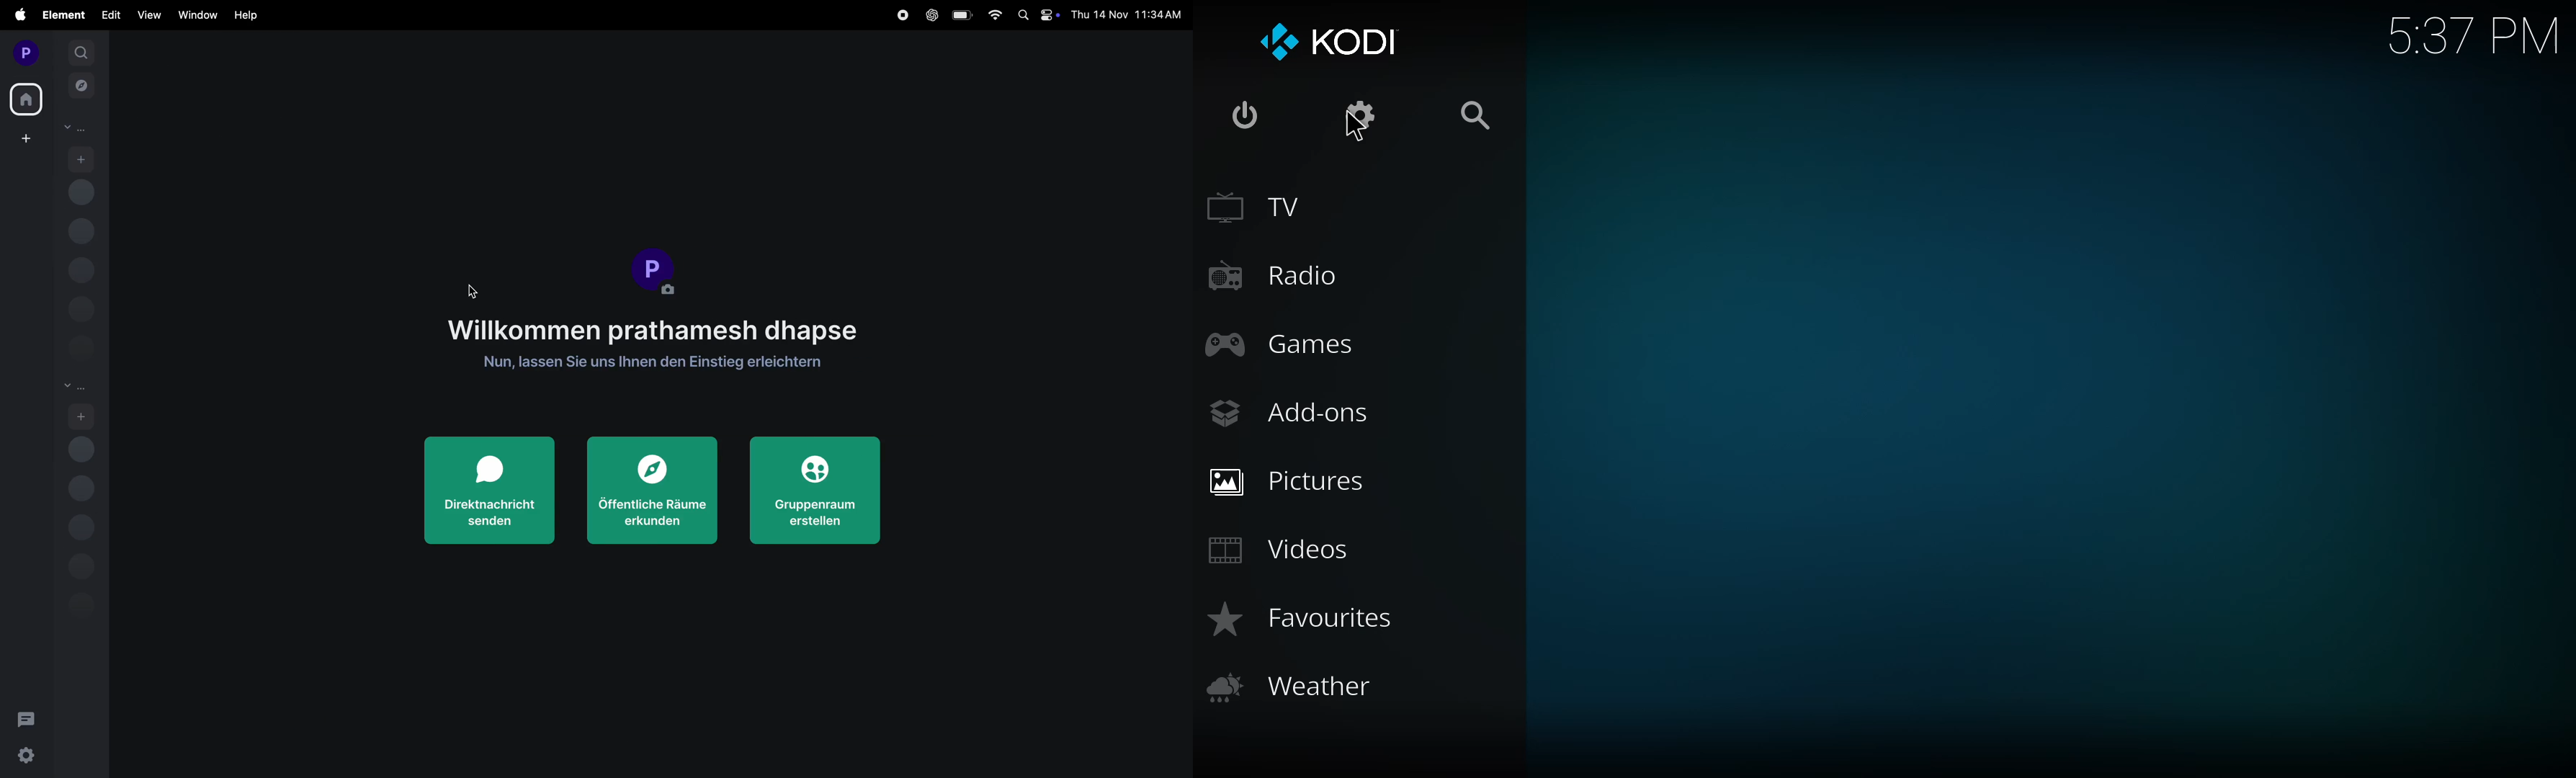 The width and height of the screenshot is (2576, 784). I want to click on profile, so click(656, 272).